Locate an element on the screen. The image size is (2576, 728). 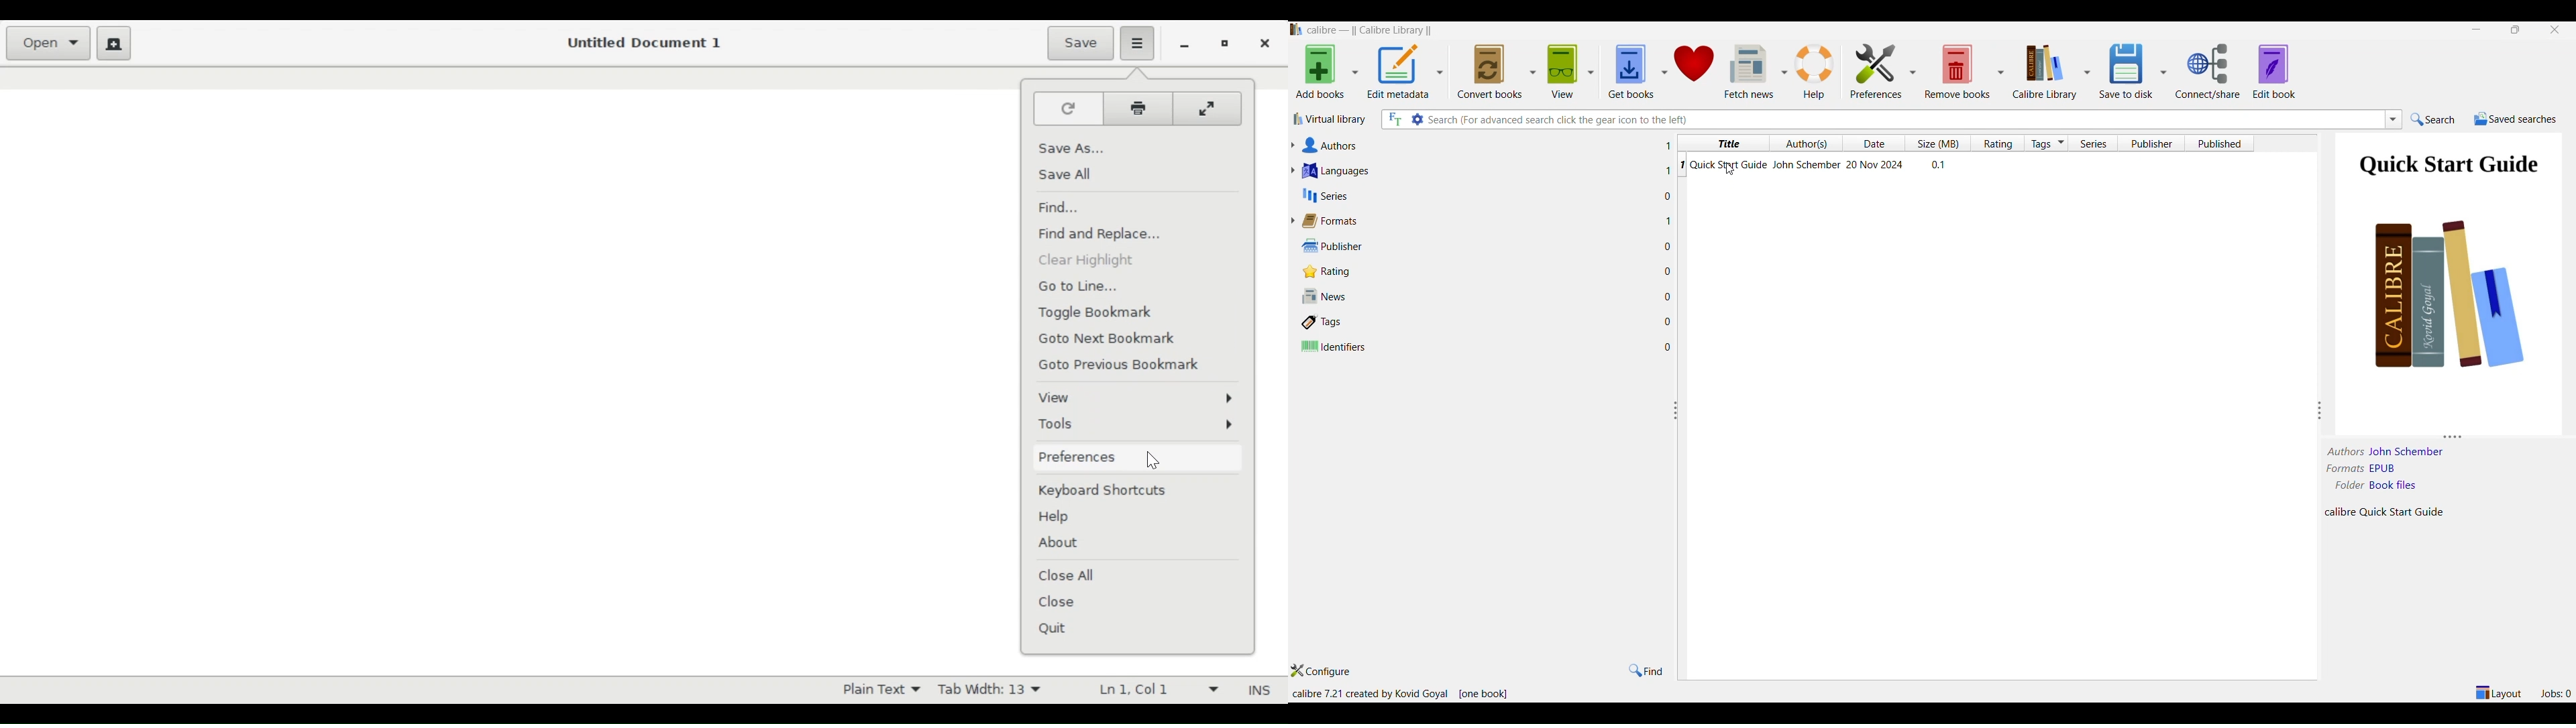
formats is located at coordinates (1481, 221).